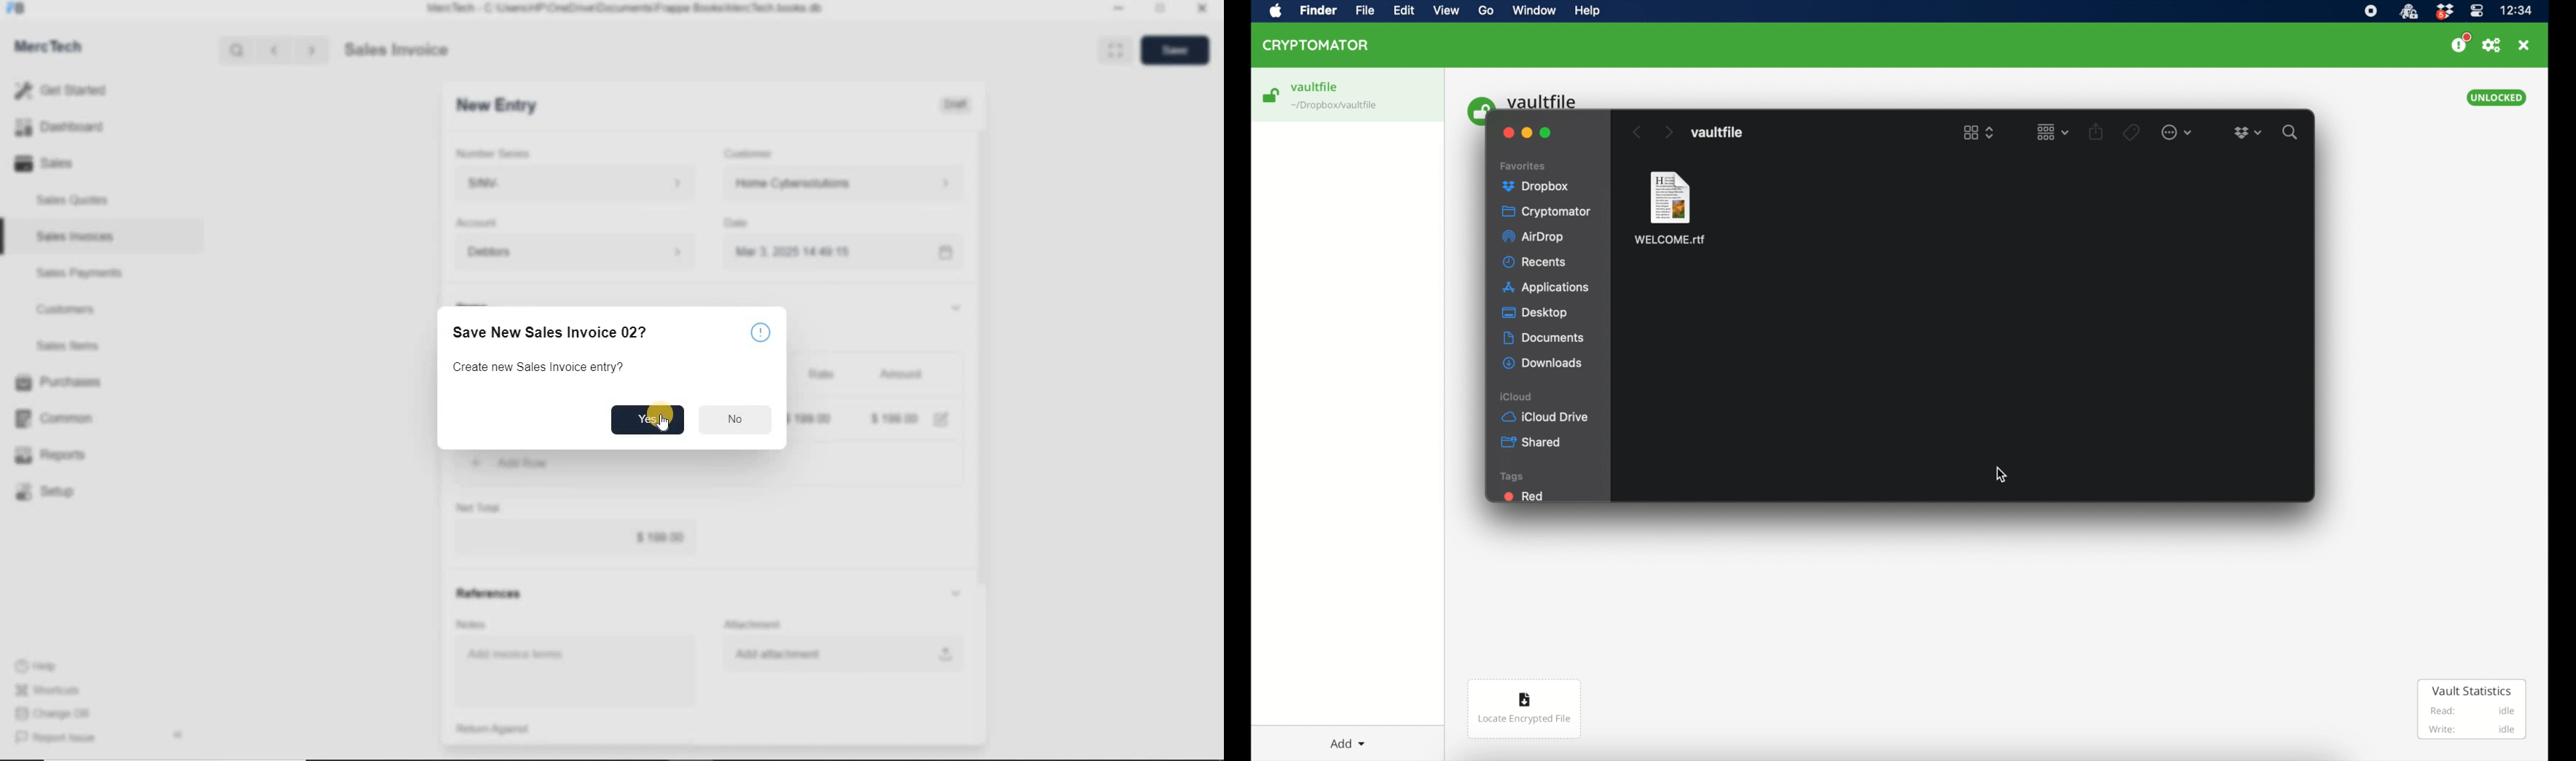  What do you see at coordinates (578, 254) in the screenshot?
I see `Account dropdown` at bounding box center [578, 254].